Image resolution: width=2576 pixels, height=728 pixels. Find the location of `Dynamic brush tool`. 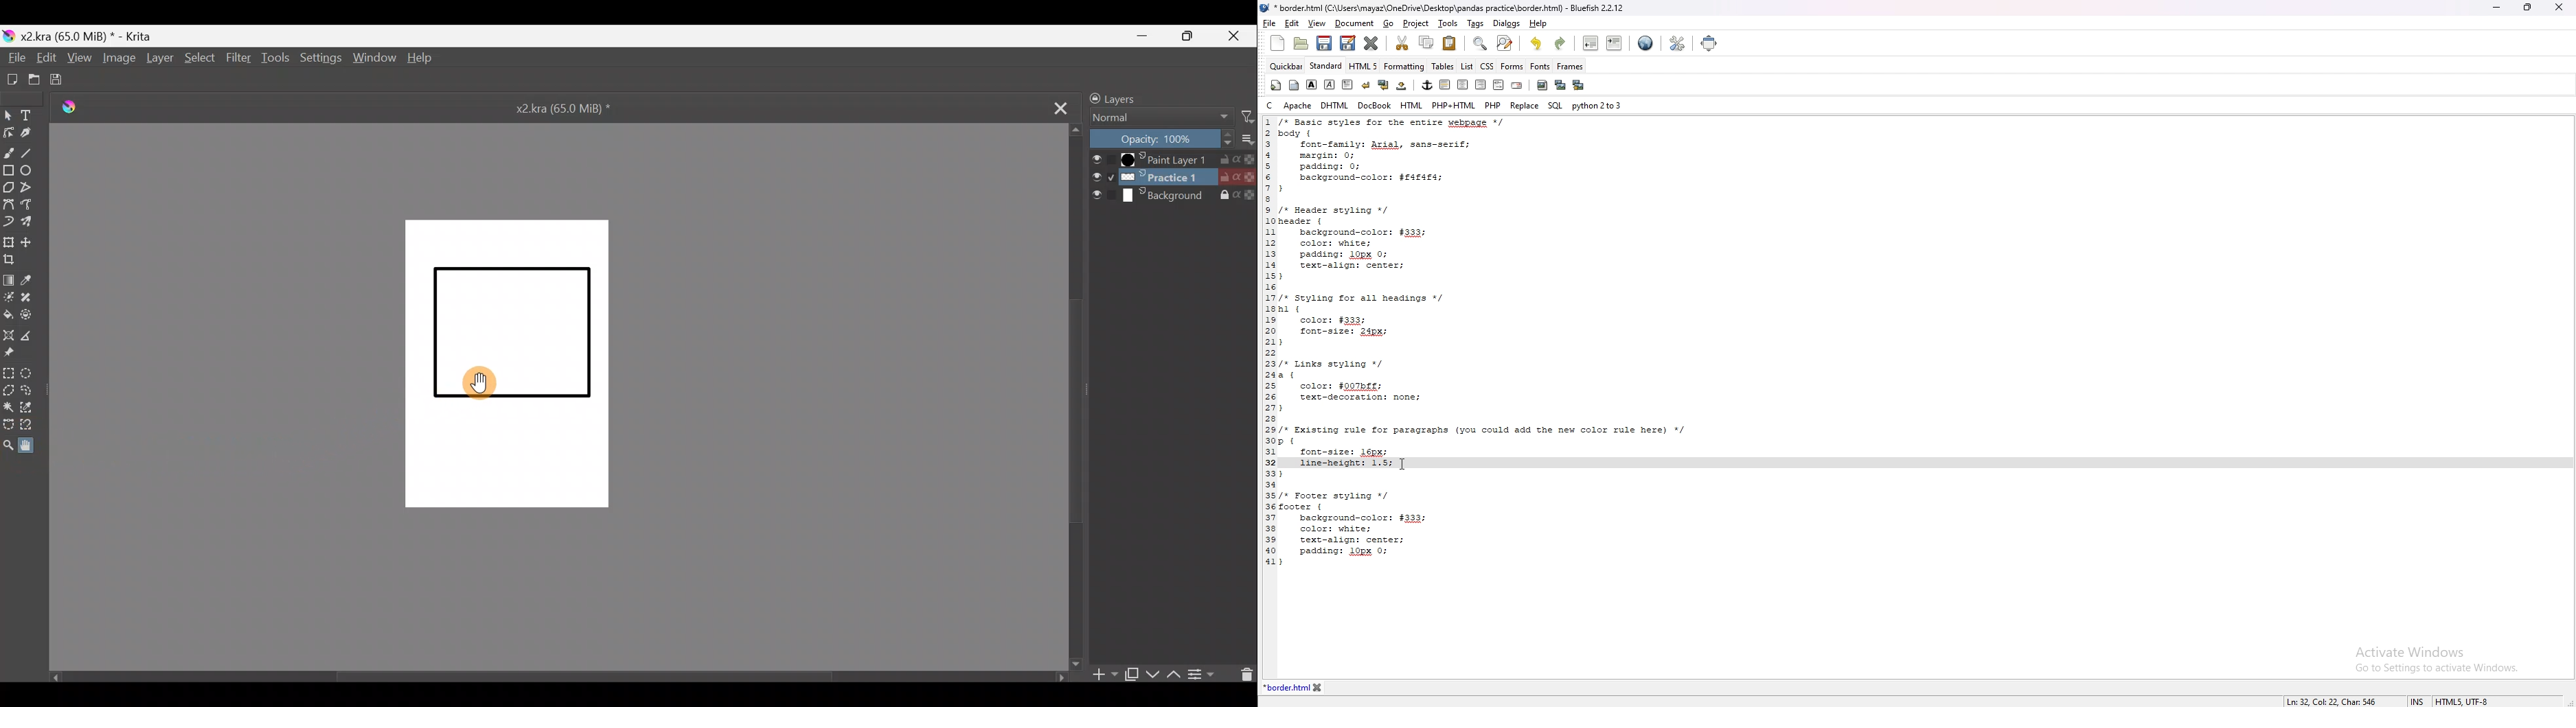

Dynamic brush tool is located at coordinates (8, 219).